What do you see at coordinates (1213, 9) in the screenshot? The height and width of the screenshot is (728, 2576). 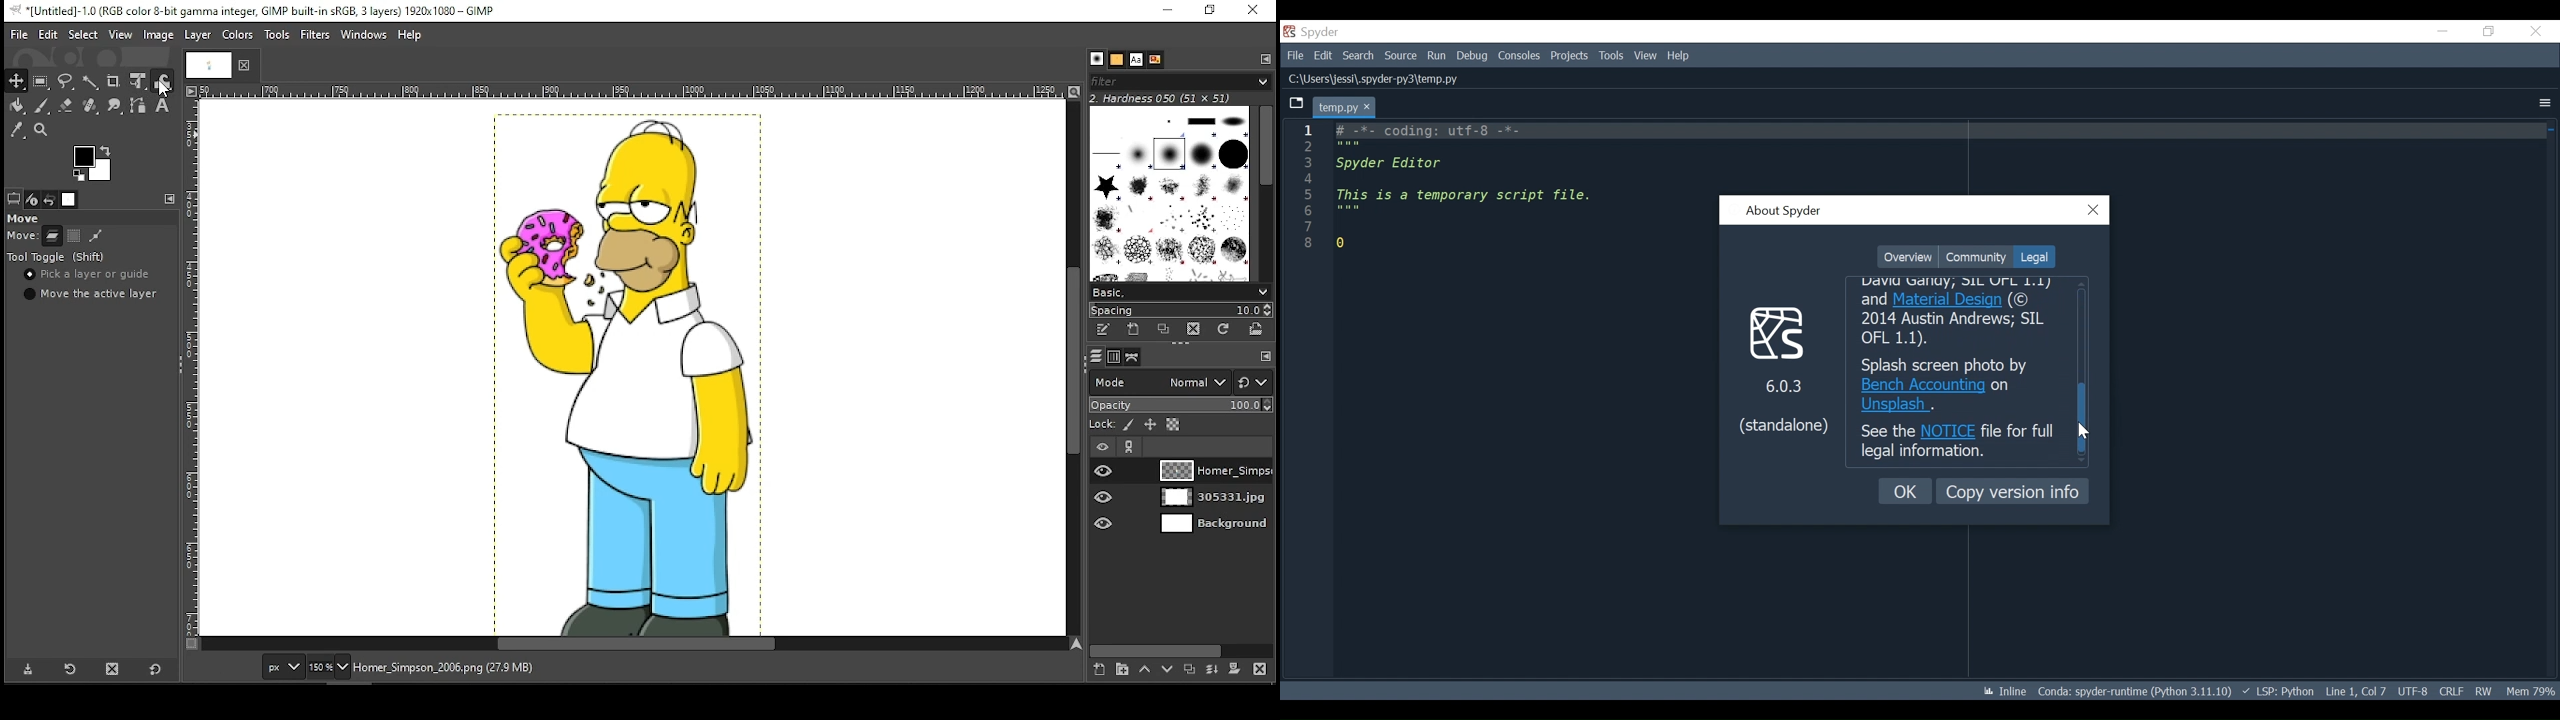 I see `restore` at bounding box center [1213, 9].